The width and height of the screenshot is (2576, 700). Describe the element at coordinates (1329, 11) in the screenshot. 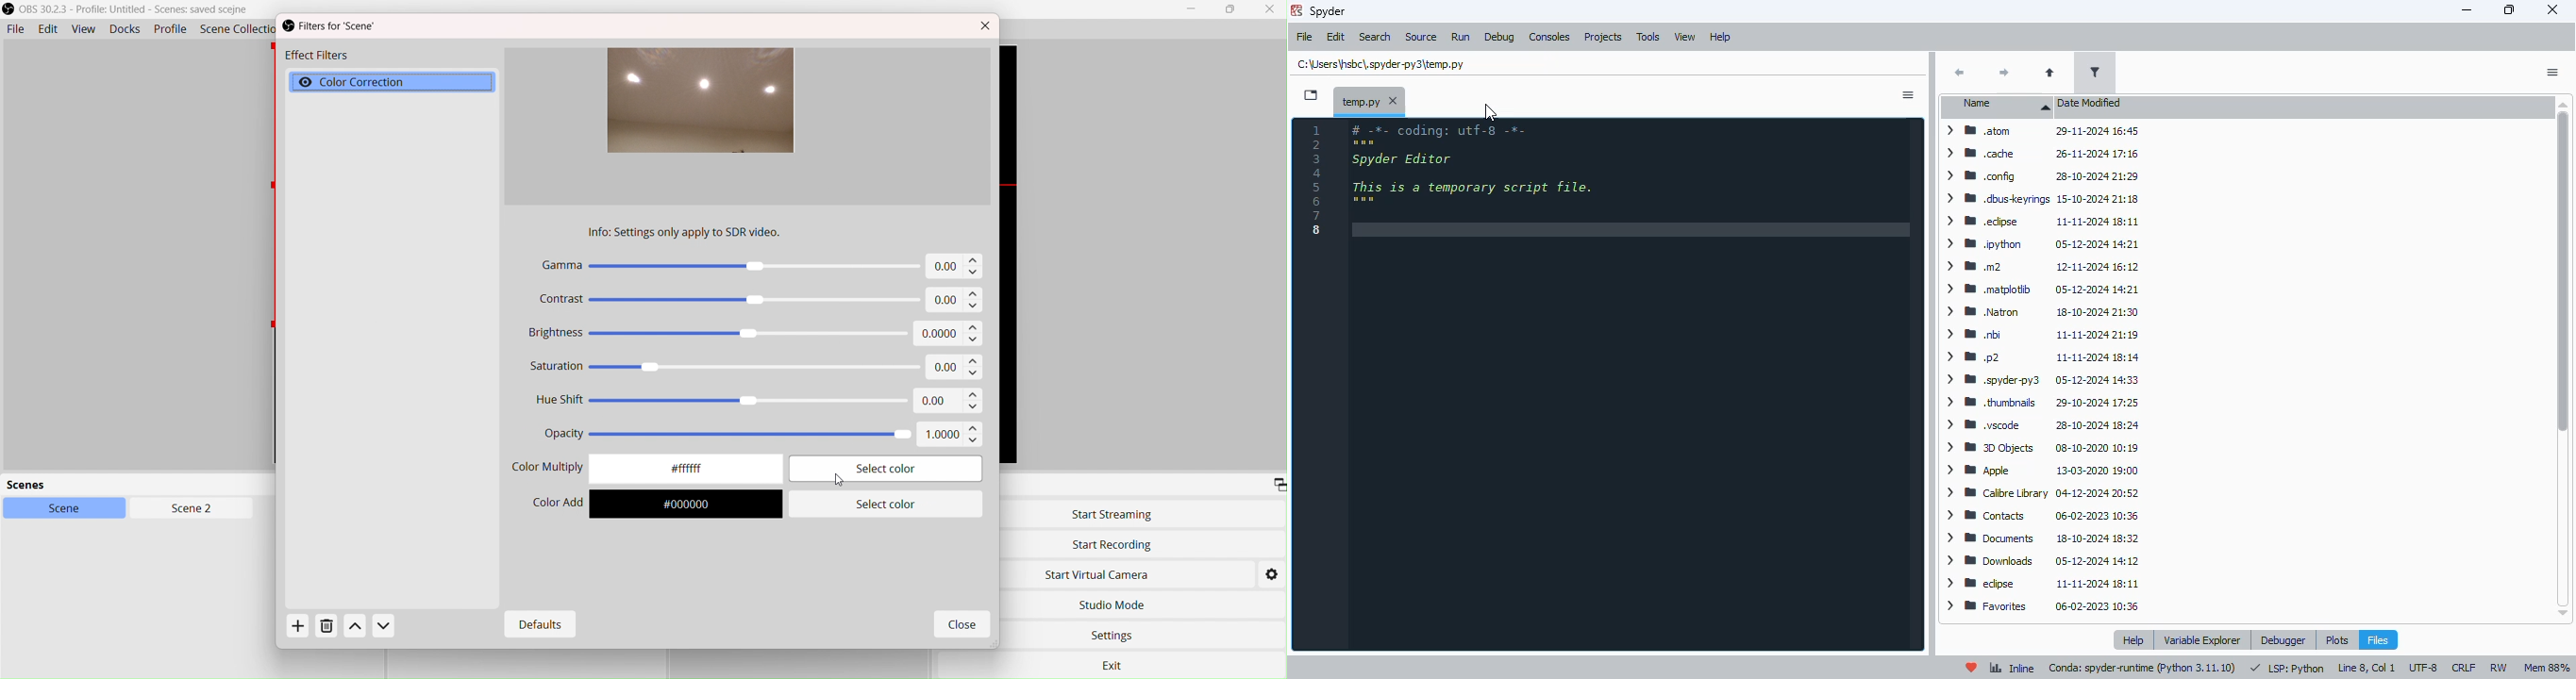

I see `spyder` at that location.